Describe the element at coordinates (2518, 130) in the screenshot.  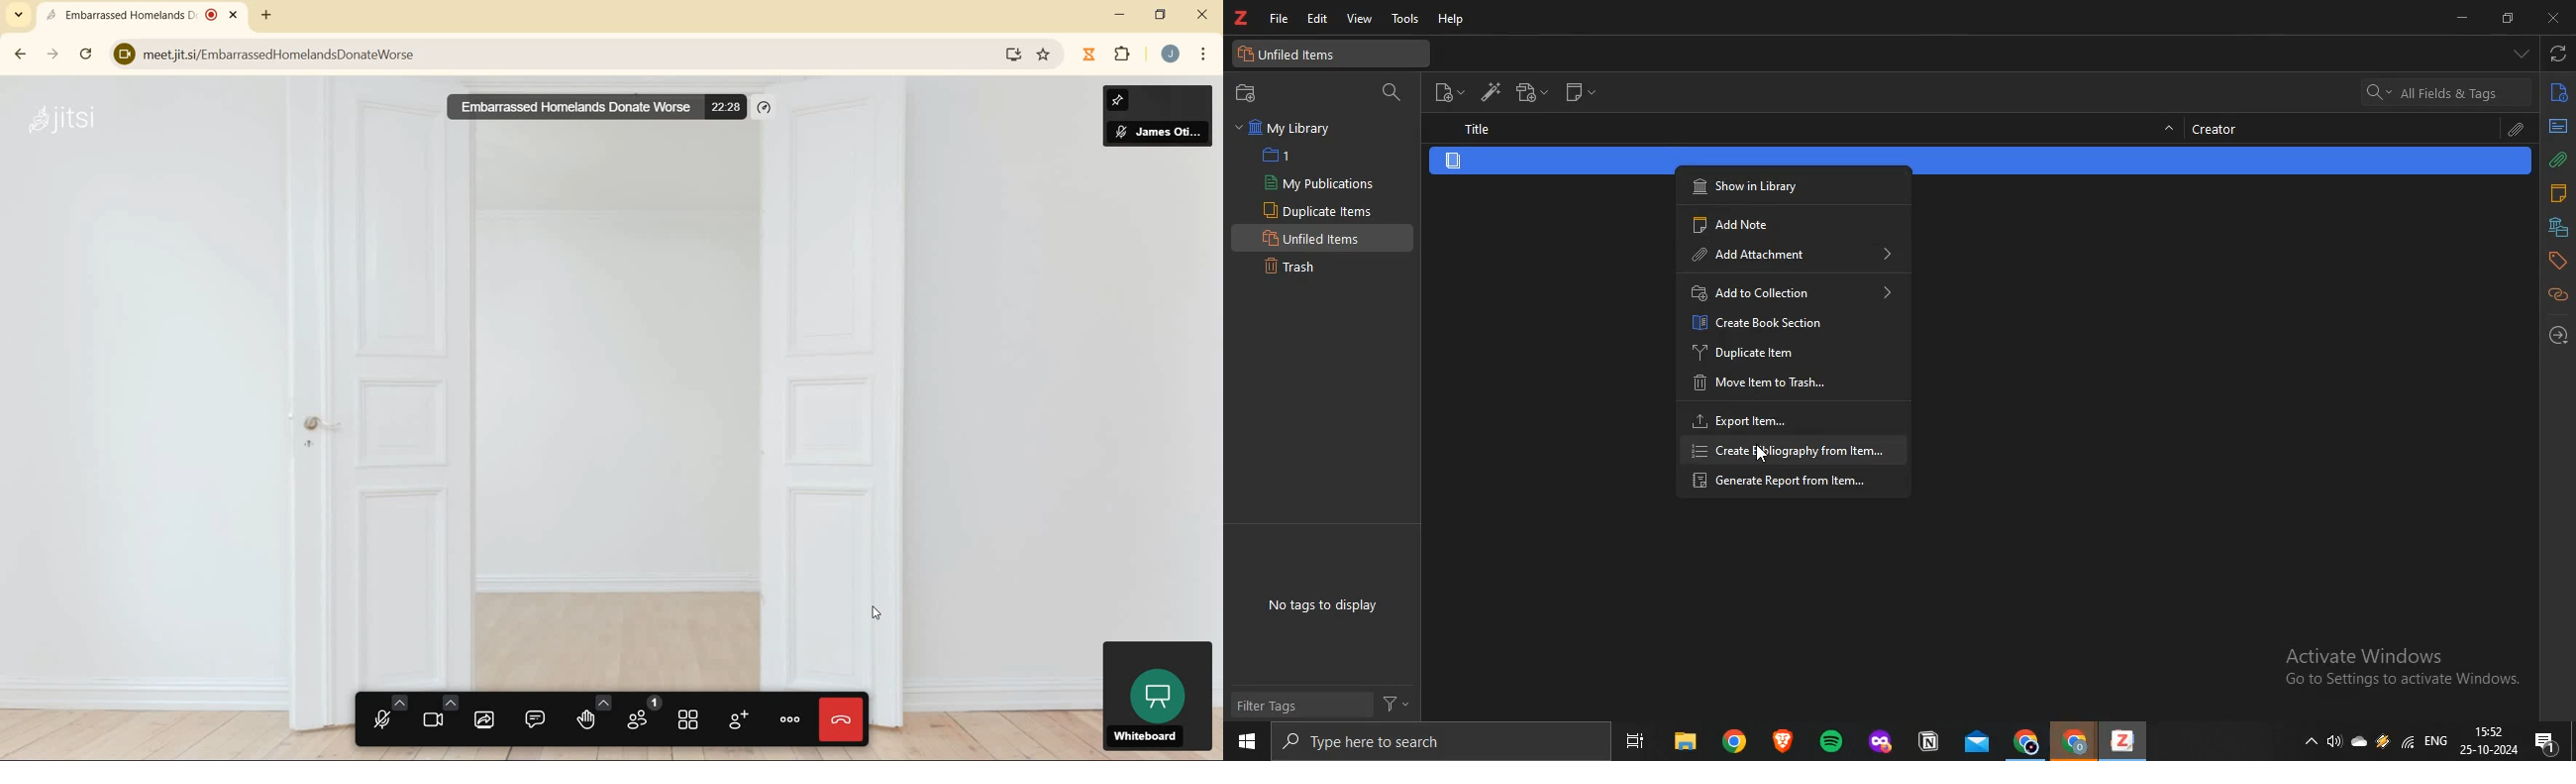
I see `attachment` at that location.